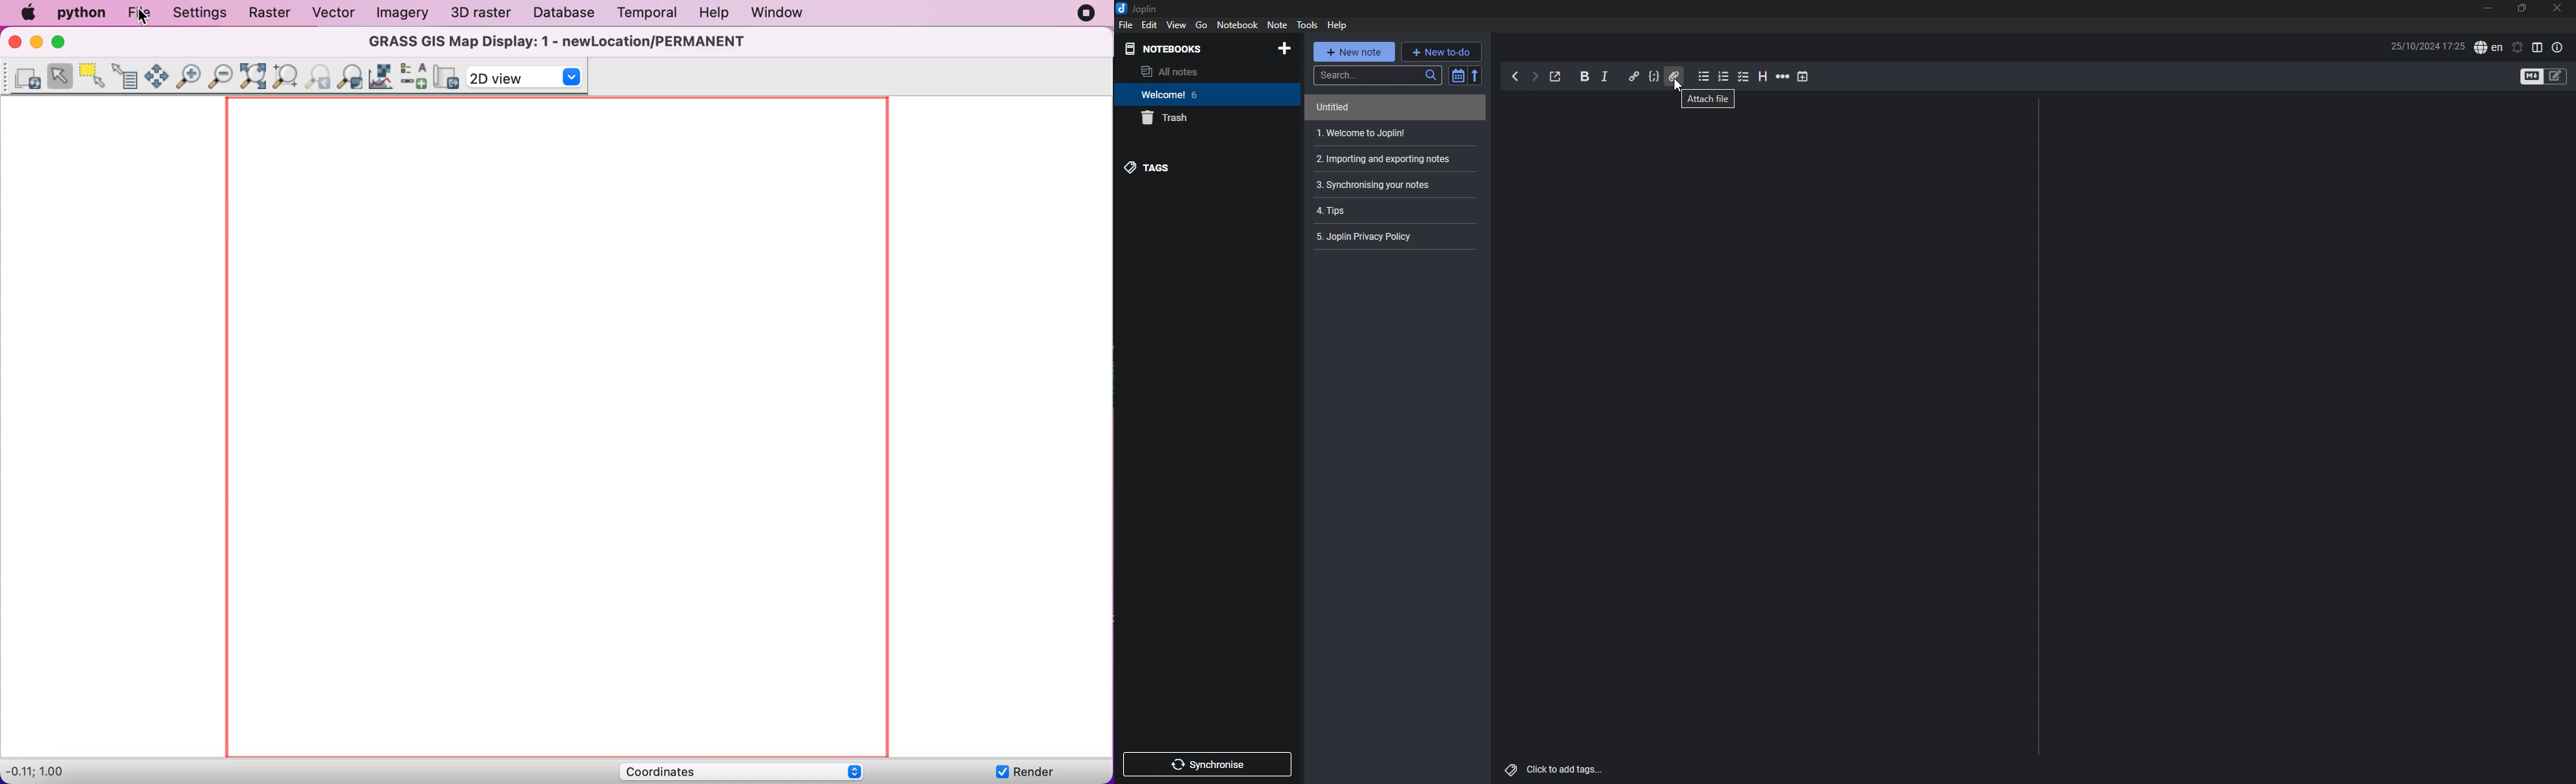  I want to click on close, so click(2558, 8).